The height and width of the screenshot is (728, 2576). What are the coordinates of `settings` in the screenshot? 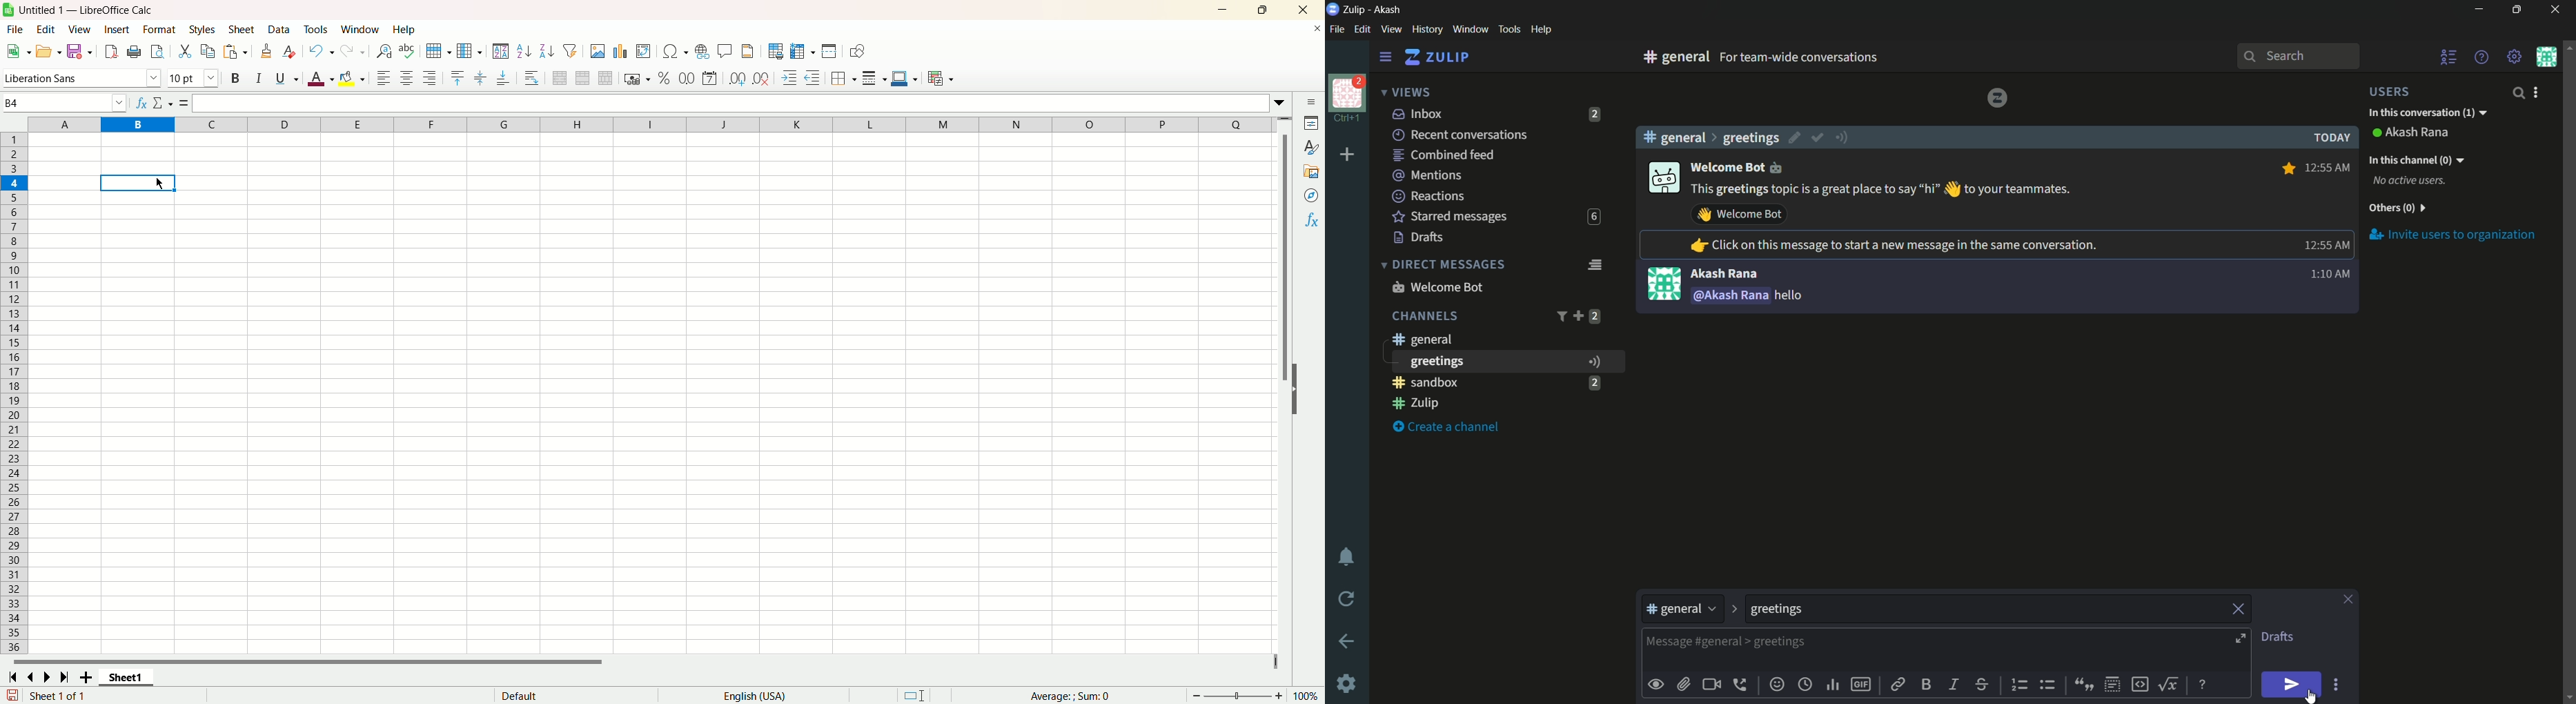 It's located at (1386, 57).